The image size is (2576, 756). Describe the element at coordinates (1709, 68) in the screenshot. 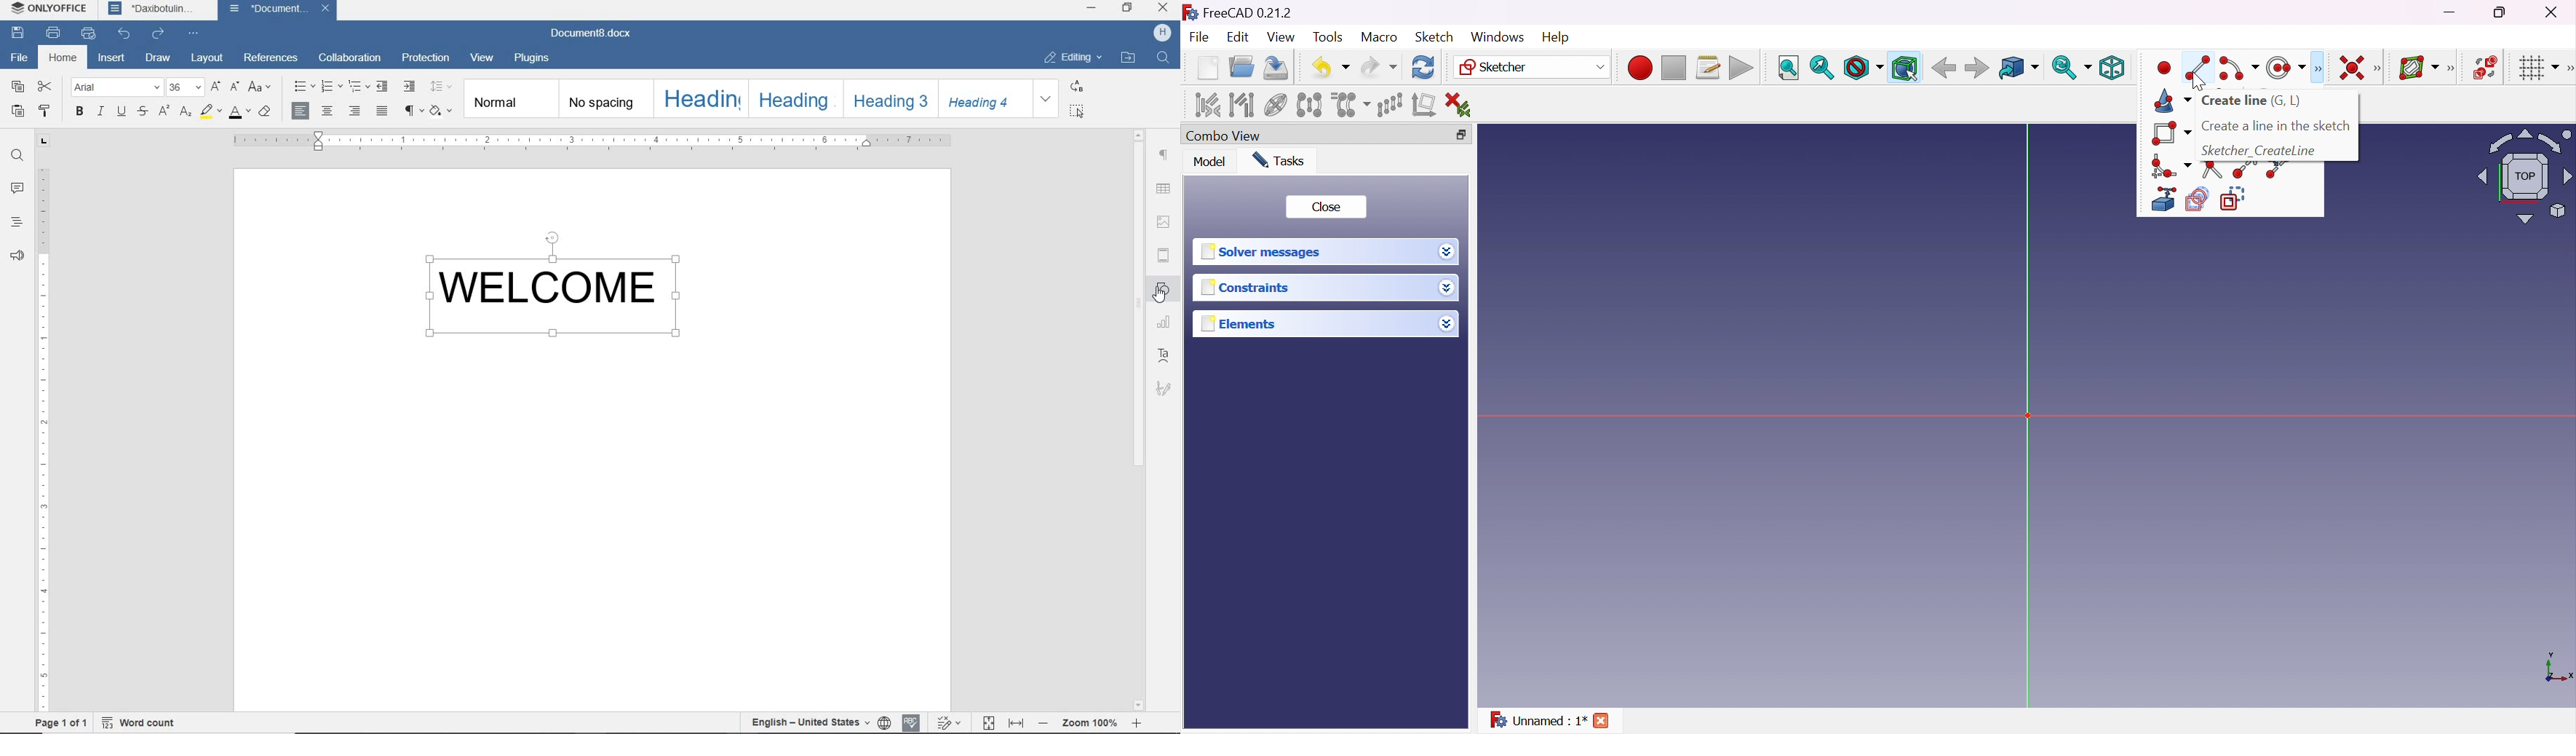

I see `Macros...` at that location.